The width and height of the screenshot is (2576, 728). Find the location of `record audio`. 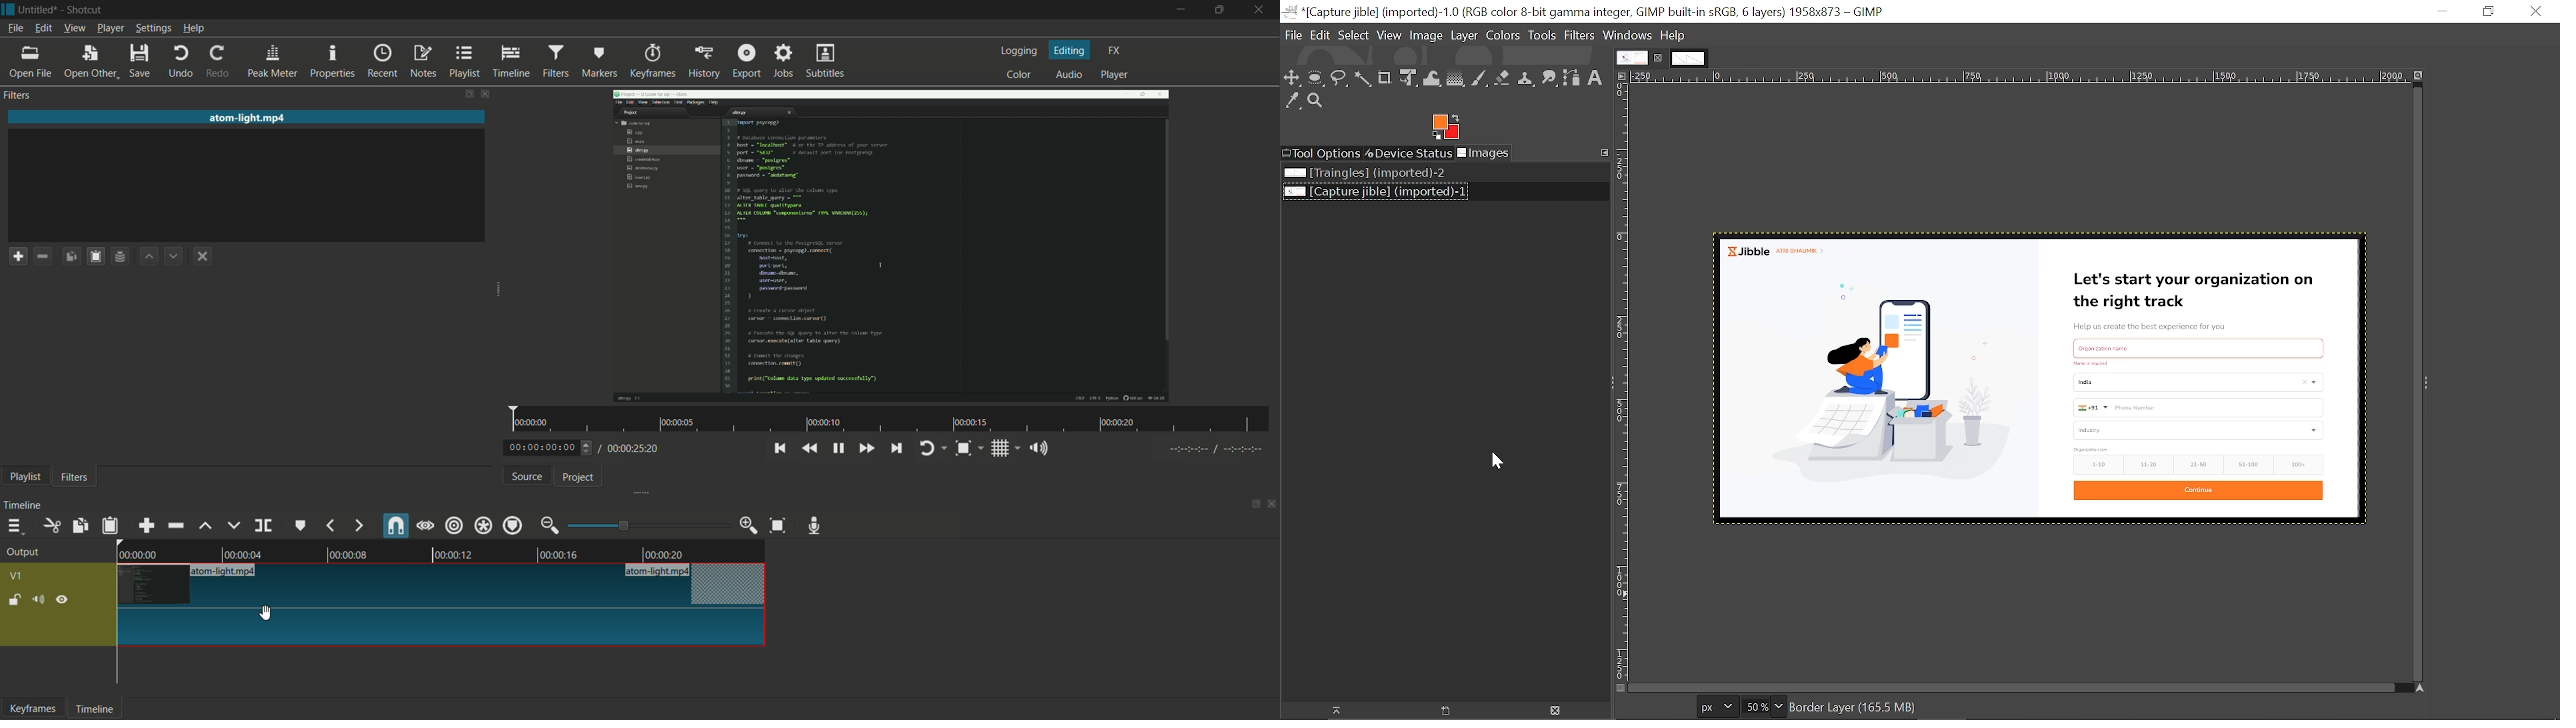

record audio is located at coordinates (814, 525).